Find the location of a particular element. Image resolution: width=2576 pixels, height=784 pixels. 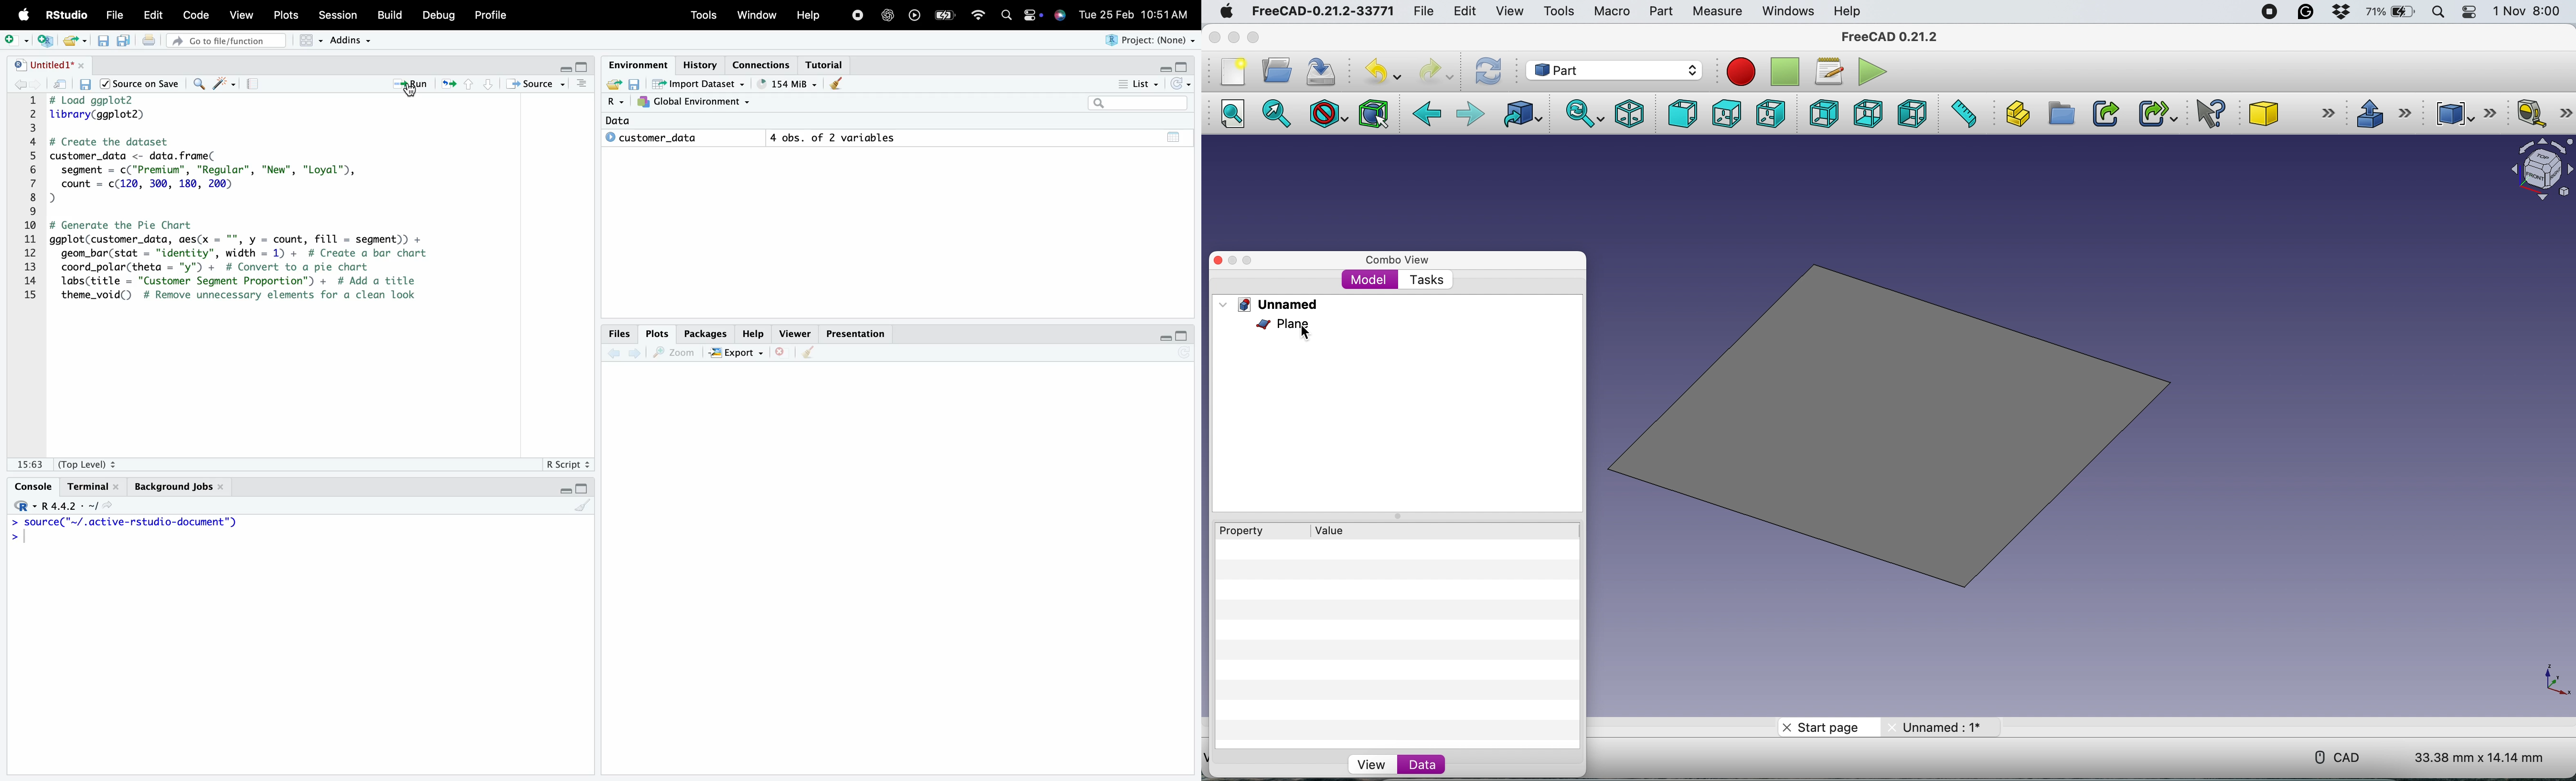

/| Source on Save is located at coordinates (140, 84).